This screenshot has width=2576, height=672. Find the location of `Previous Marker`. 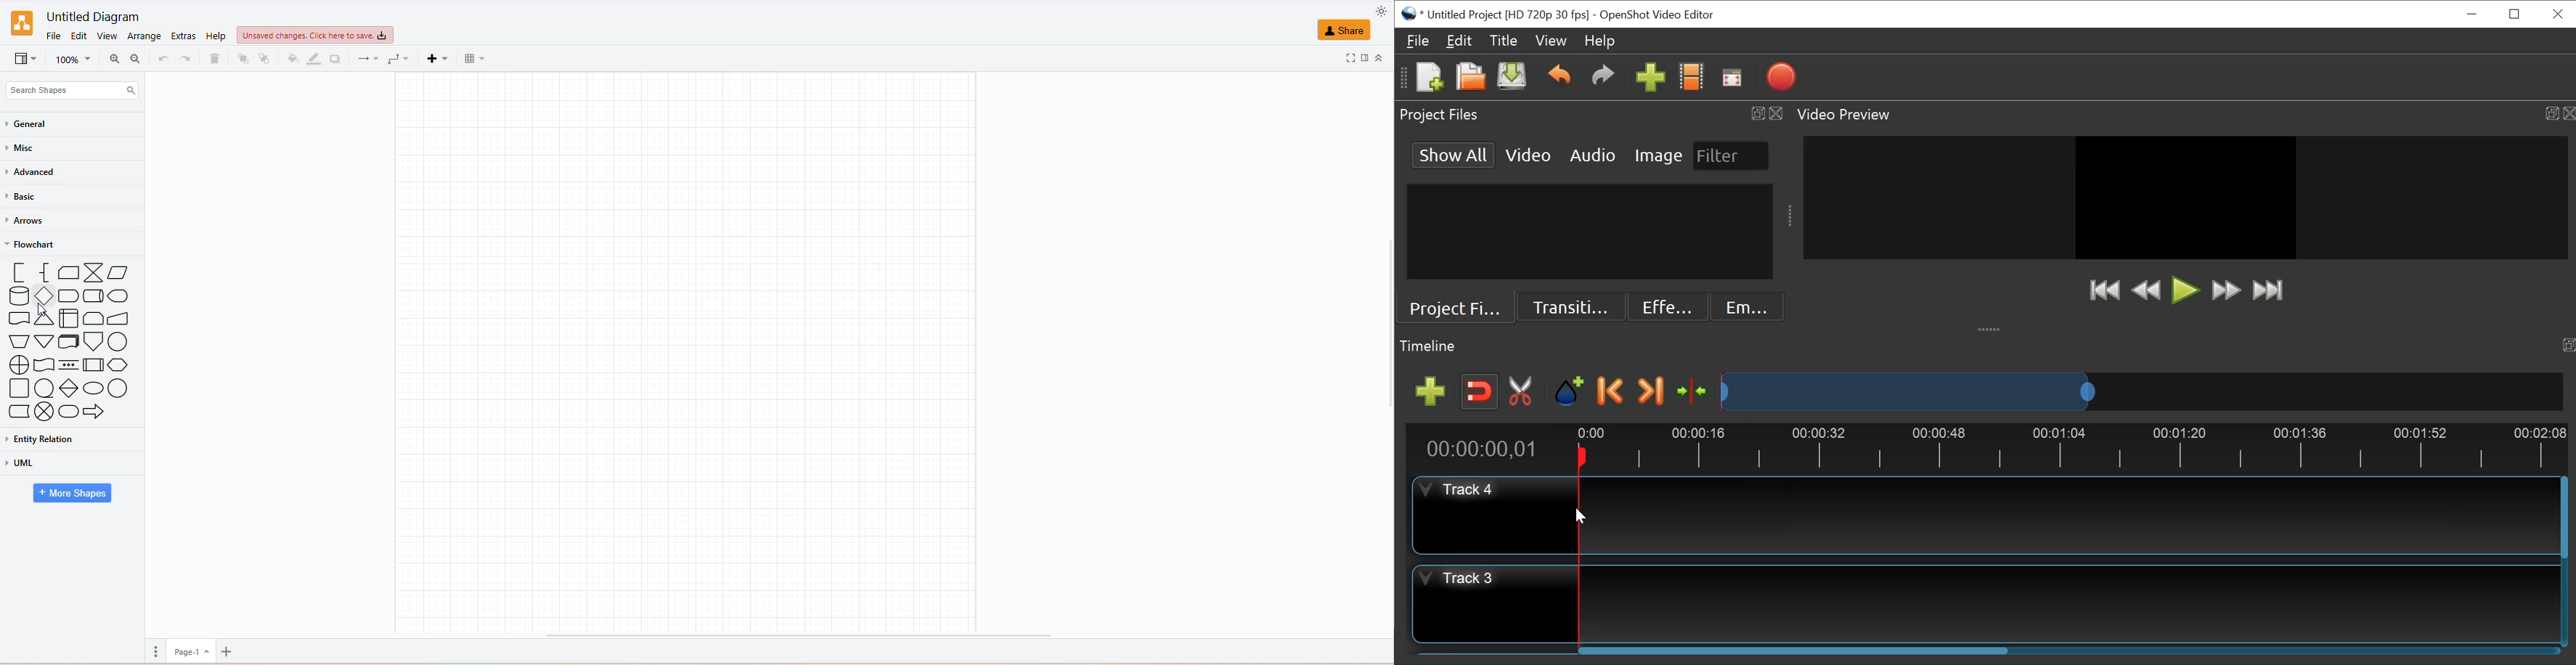

Previous Marker is located at coordinates (1611, 390).